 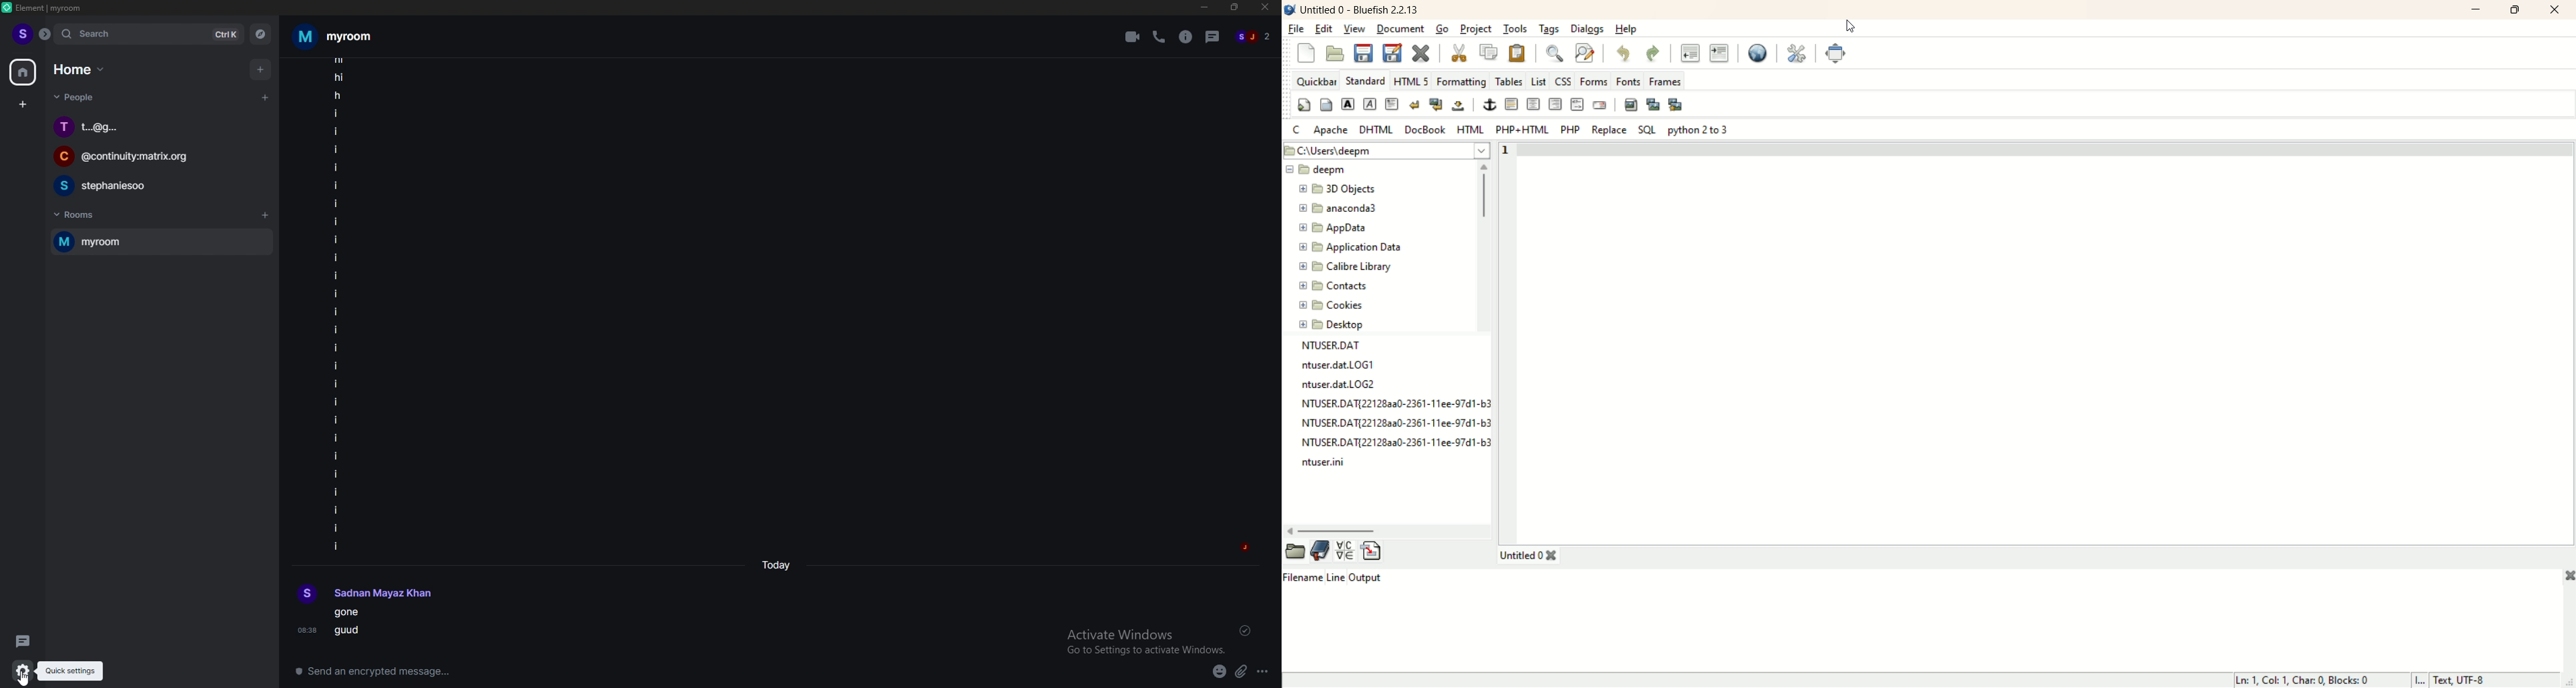 What do you see at coordinates (19, 671) in the screenshot?
I see `` at bounding box center [19, 671].